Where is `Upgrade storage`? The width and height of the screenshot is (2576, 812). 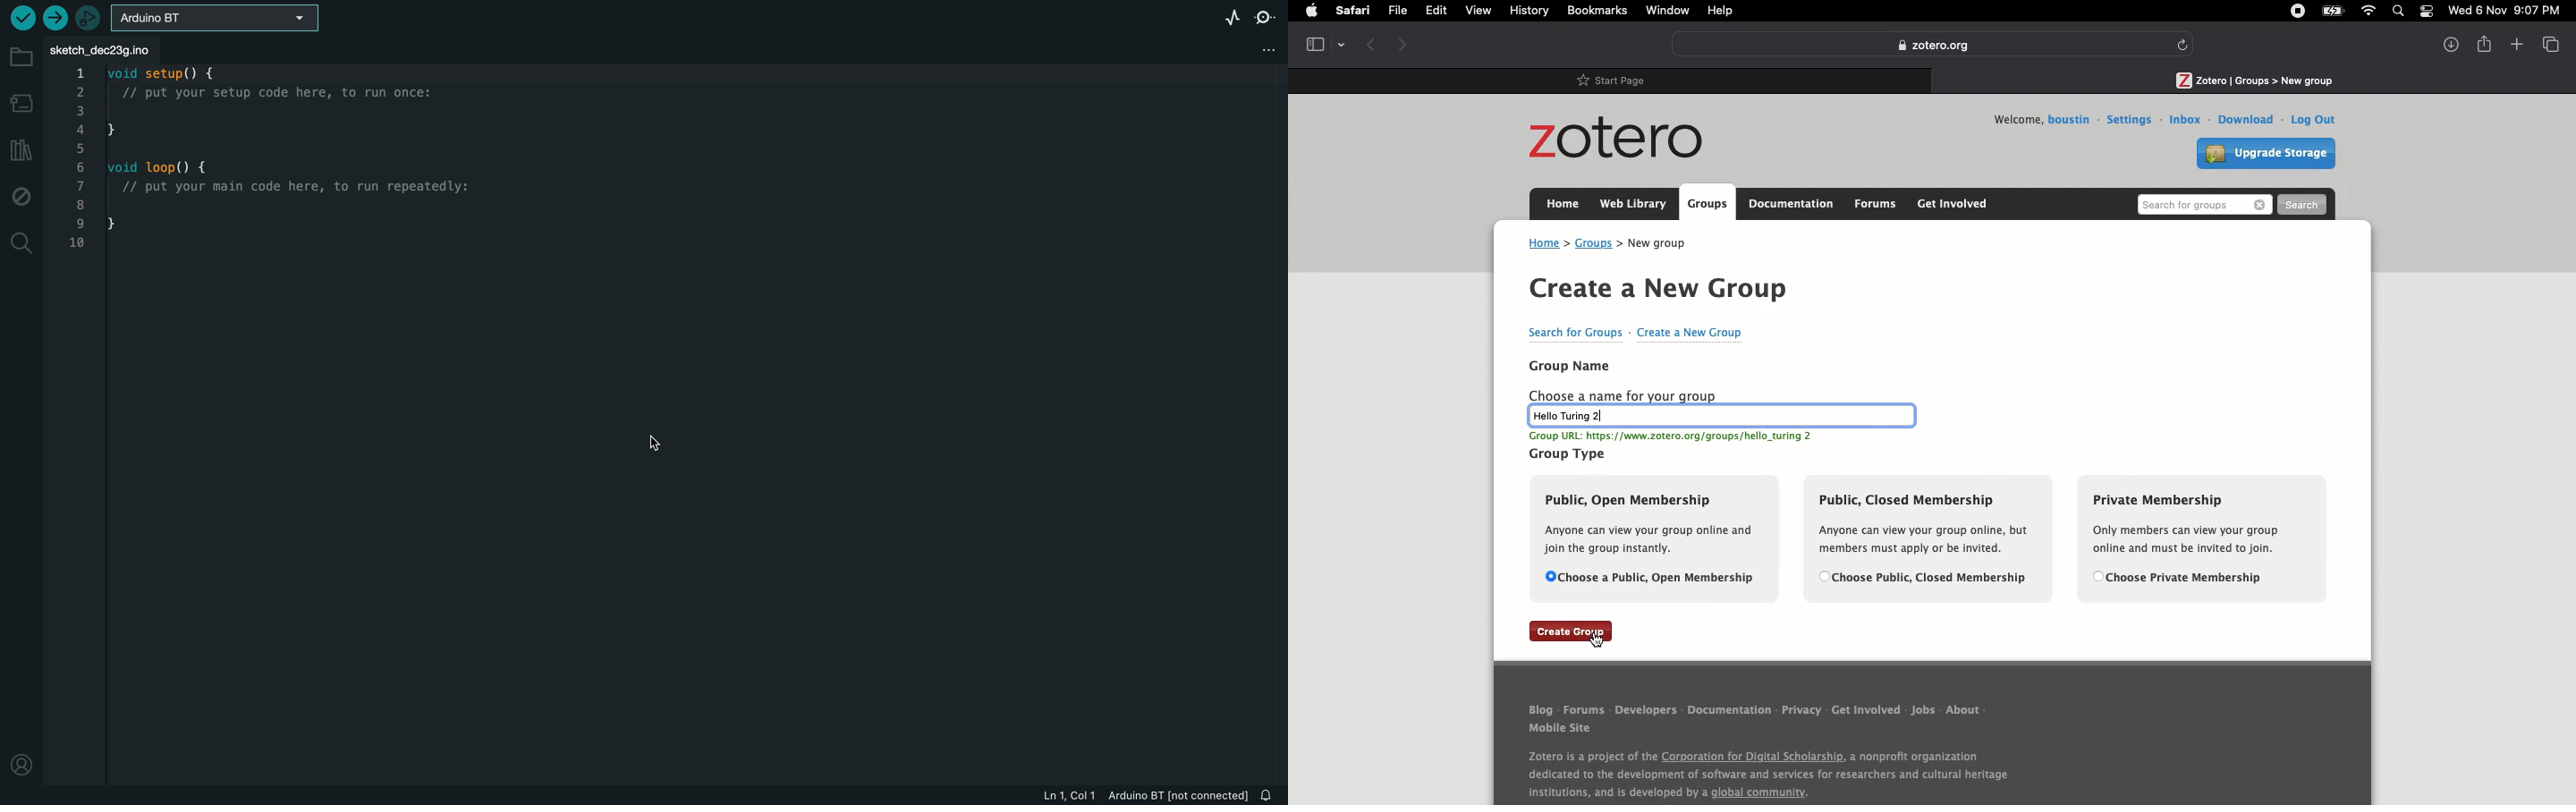 Upgrade storage is located at coordinates (2268, 156).